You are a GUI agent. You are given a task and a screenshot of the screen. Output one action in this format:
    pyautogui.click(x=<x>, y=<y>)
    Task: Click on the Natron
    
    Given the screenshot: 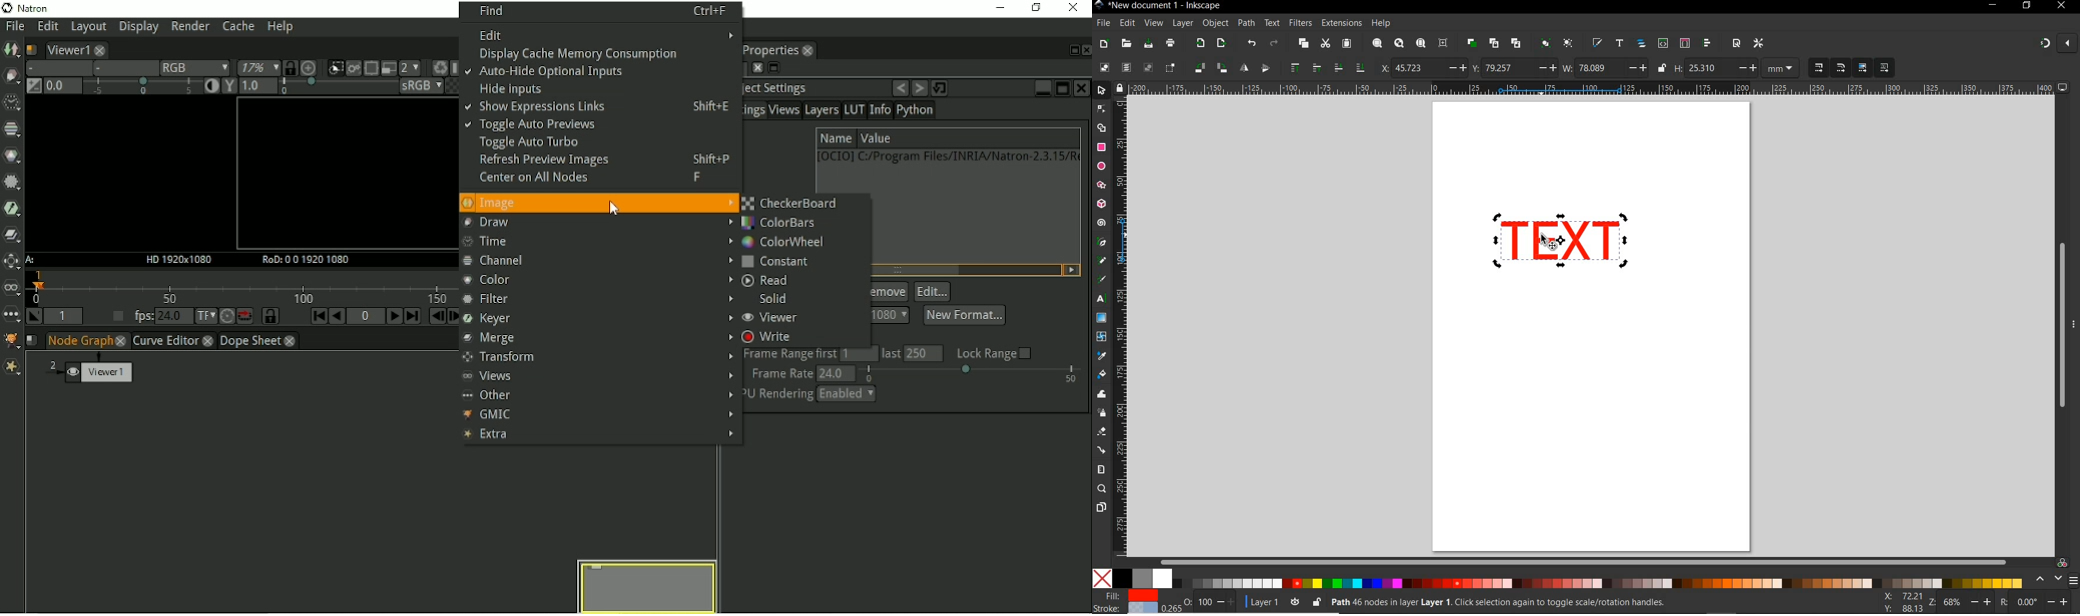 What is the action you would take?
    pyautogui.click(x=30, y=8)
    